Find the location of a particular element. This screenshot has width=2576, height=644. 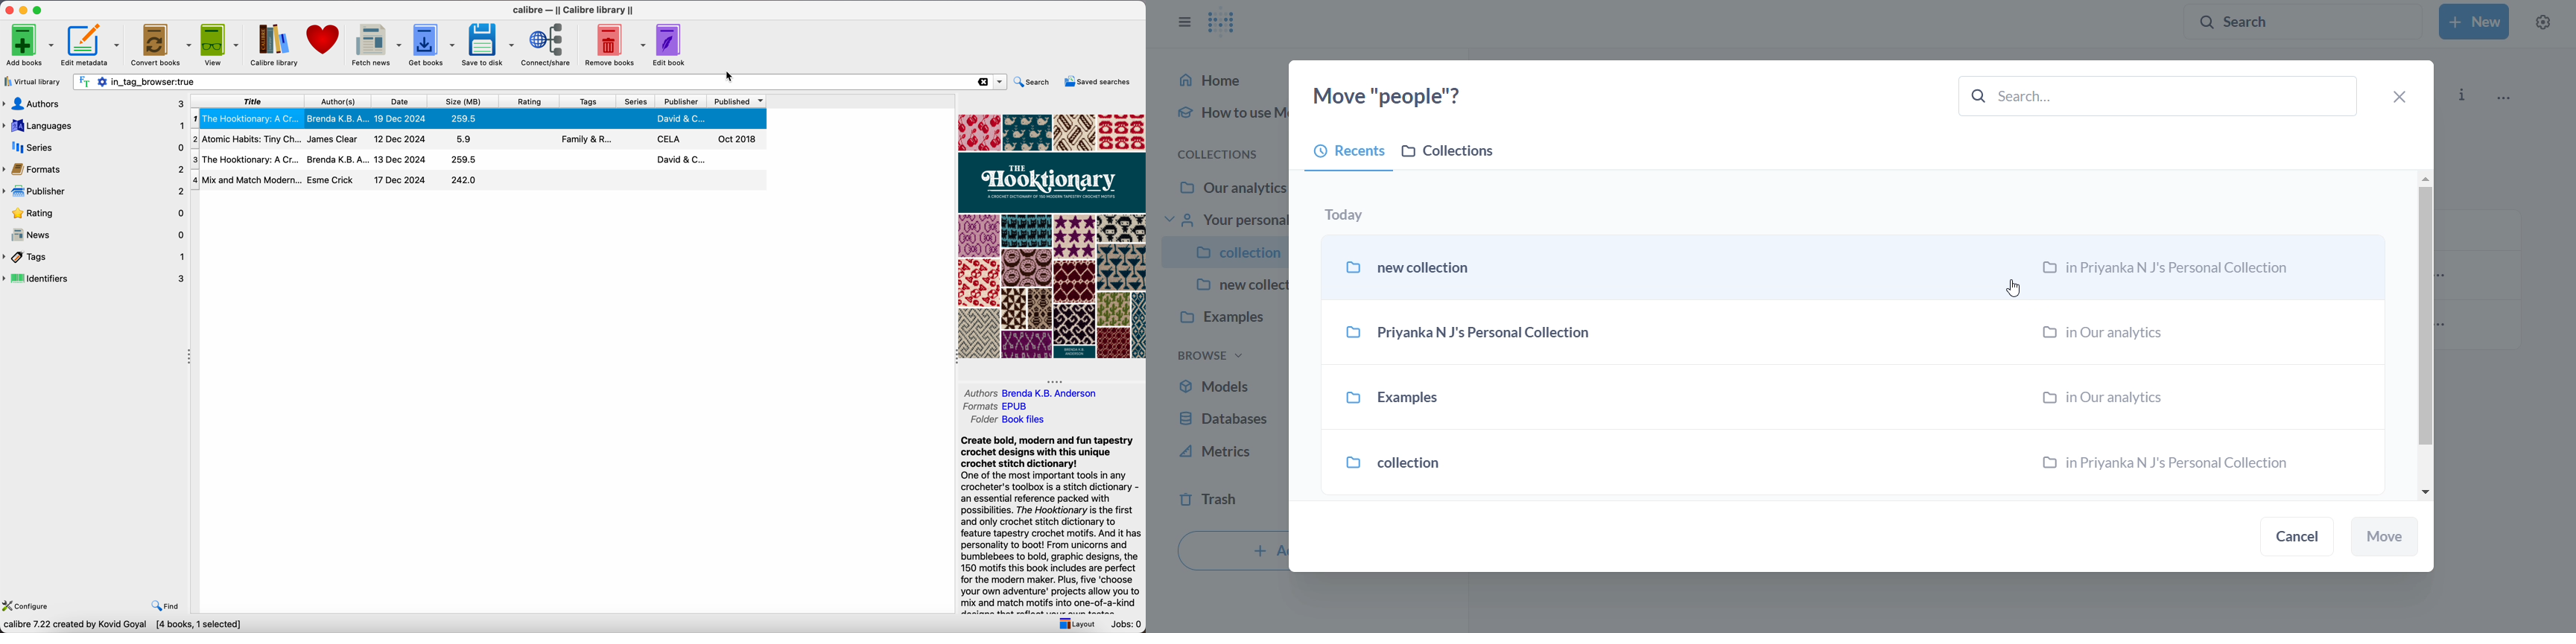

close program is located at coordinates (7, 10).